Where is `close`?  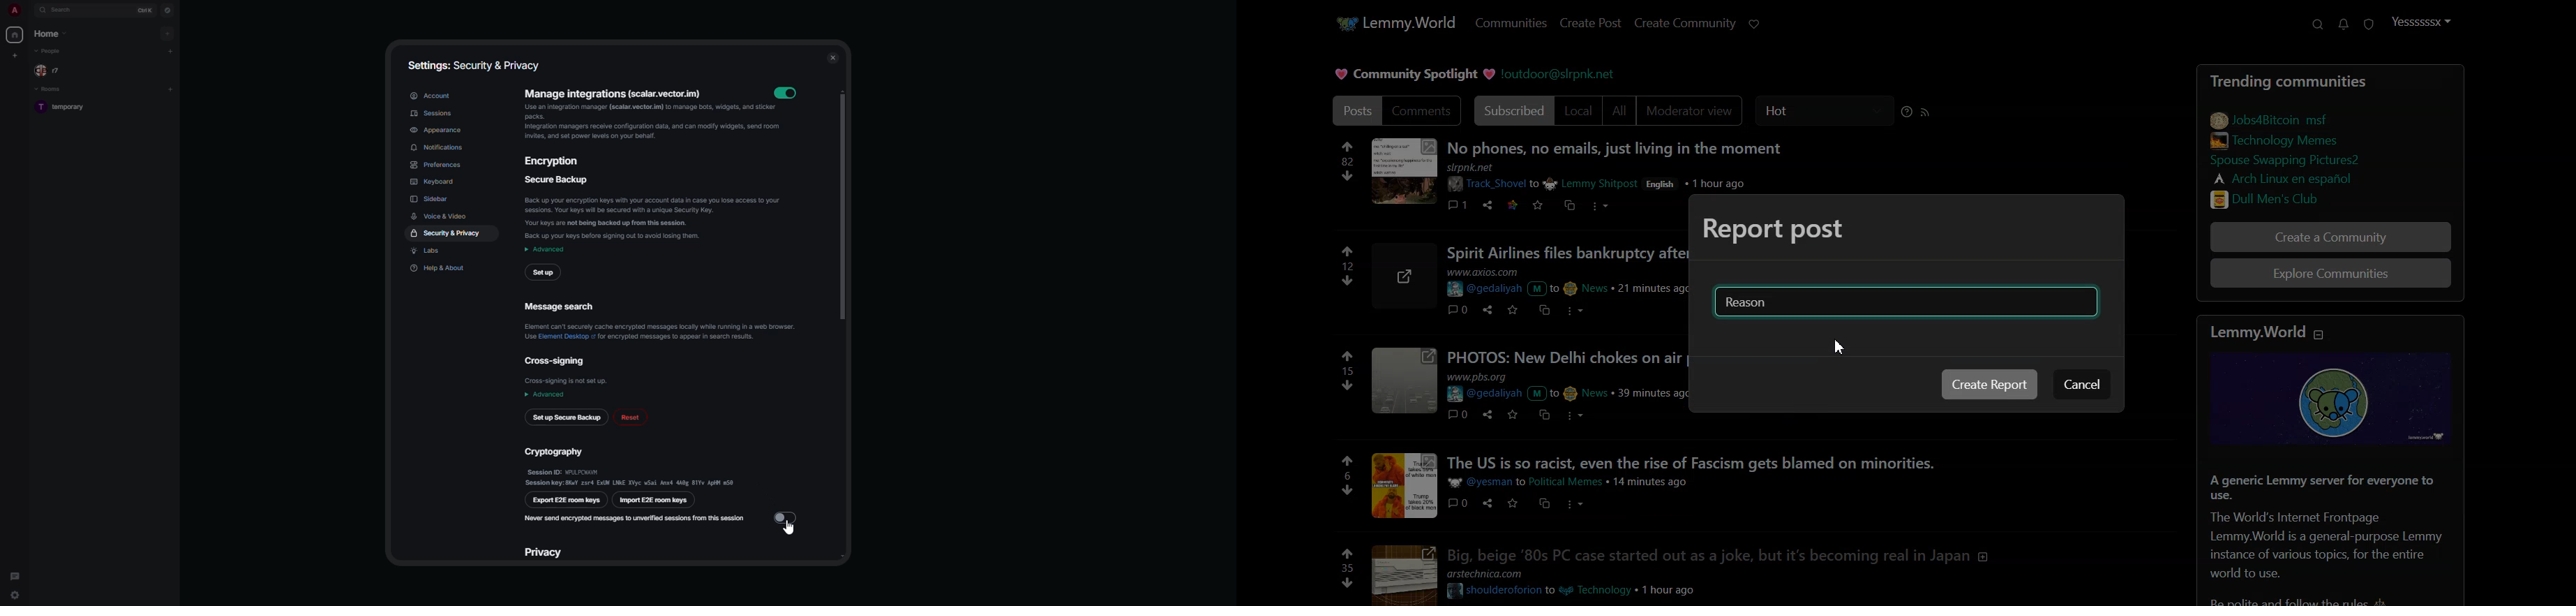 close is located at coordinates (833, 57).